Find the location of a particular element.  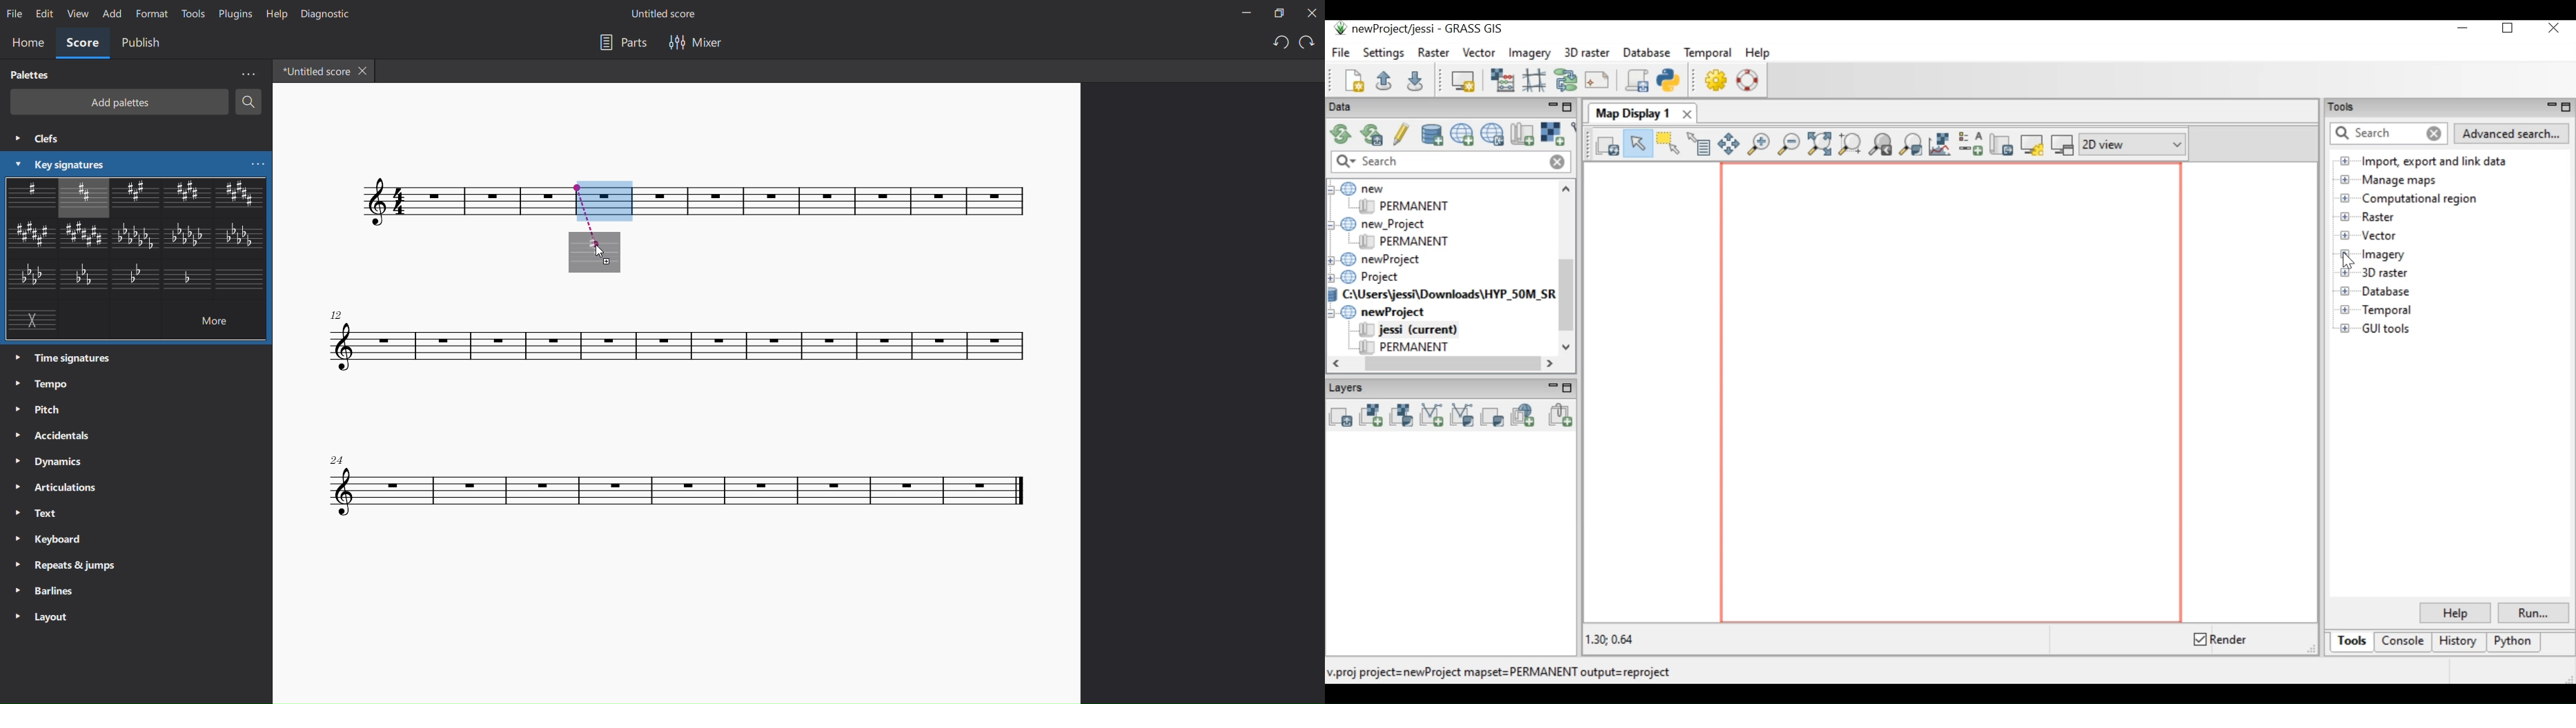

palettes is located at coordinates (28, 75).